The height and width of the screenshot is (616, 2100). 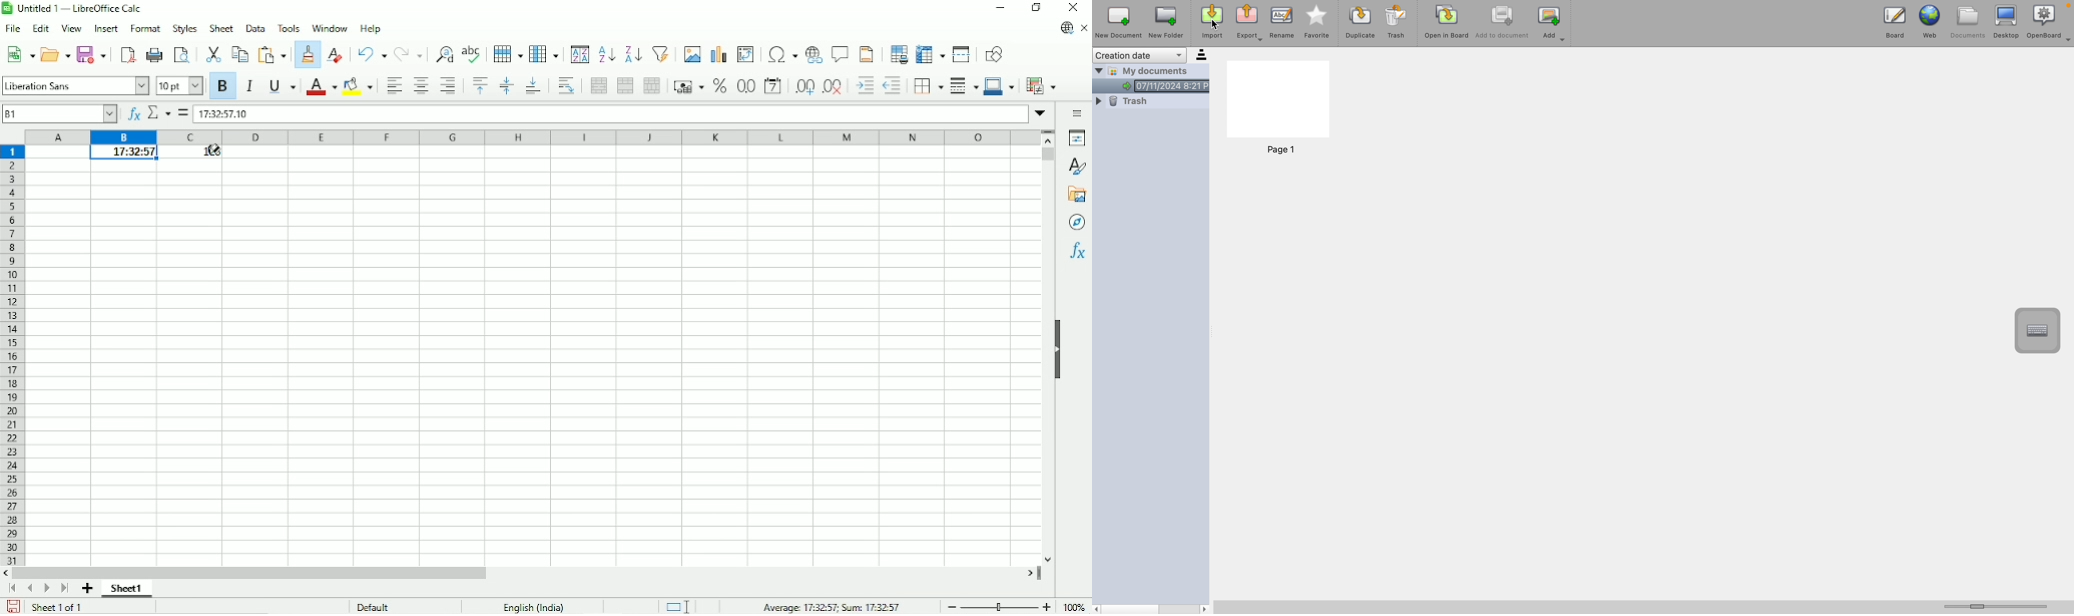 I want to click on Add decimal place, so click(x=803, y=89).